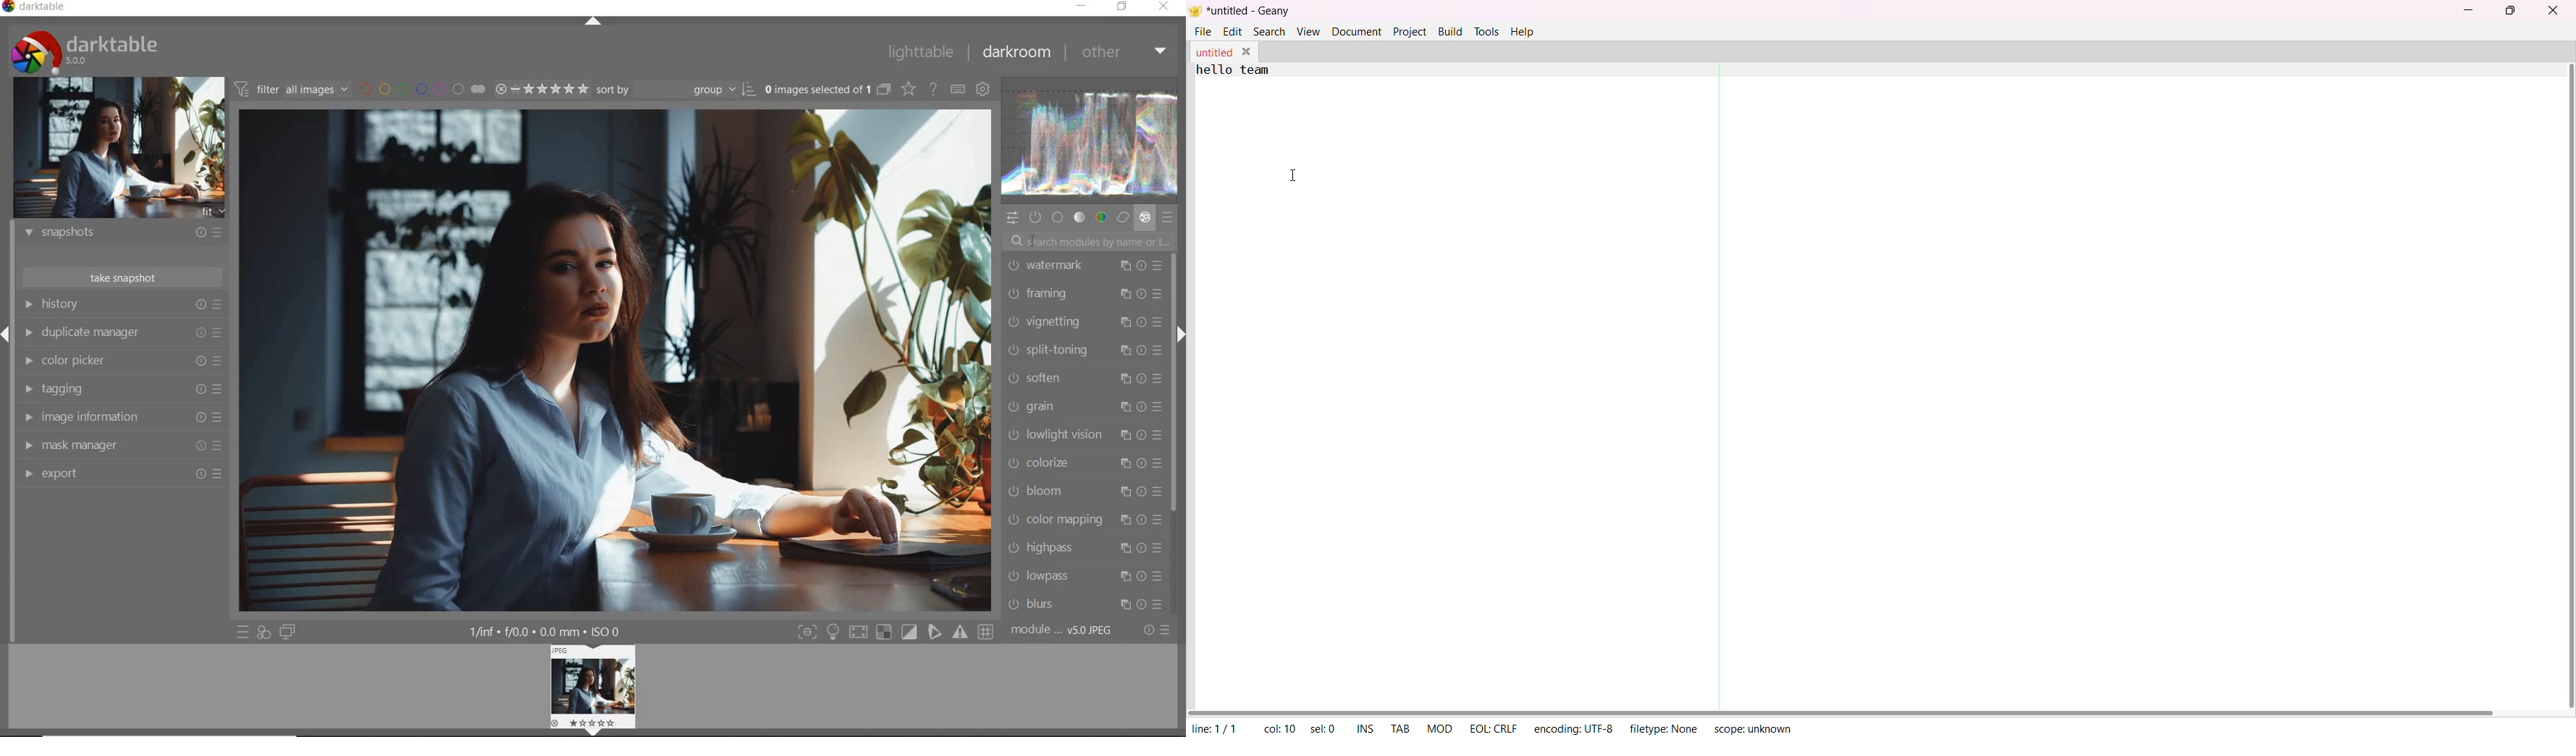 This screenshot has width=2576, height=756. What do you see at coordinates (1086, 433) in the screenshot?
I see `lowlight vision` at bounding box center [1086, 433].